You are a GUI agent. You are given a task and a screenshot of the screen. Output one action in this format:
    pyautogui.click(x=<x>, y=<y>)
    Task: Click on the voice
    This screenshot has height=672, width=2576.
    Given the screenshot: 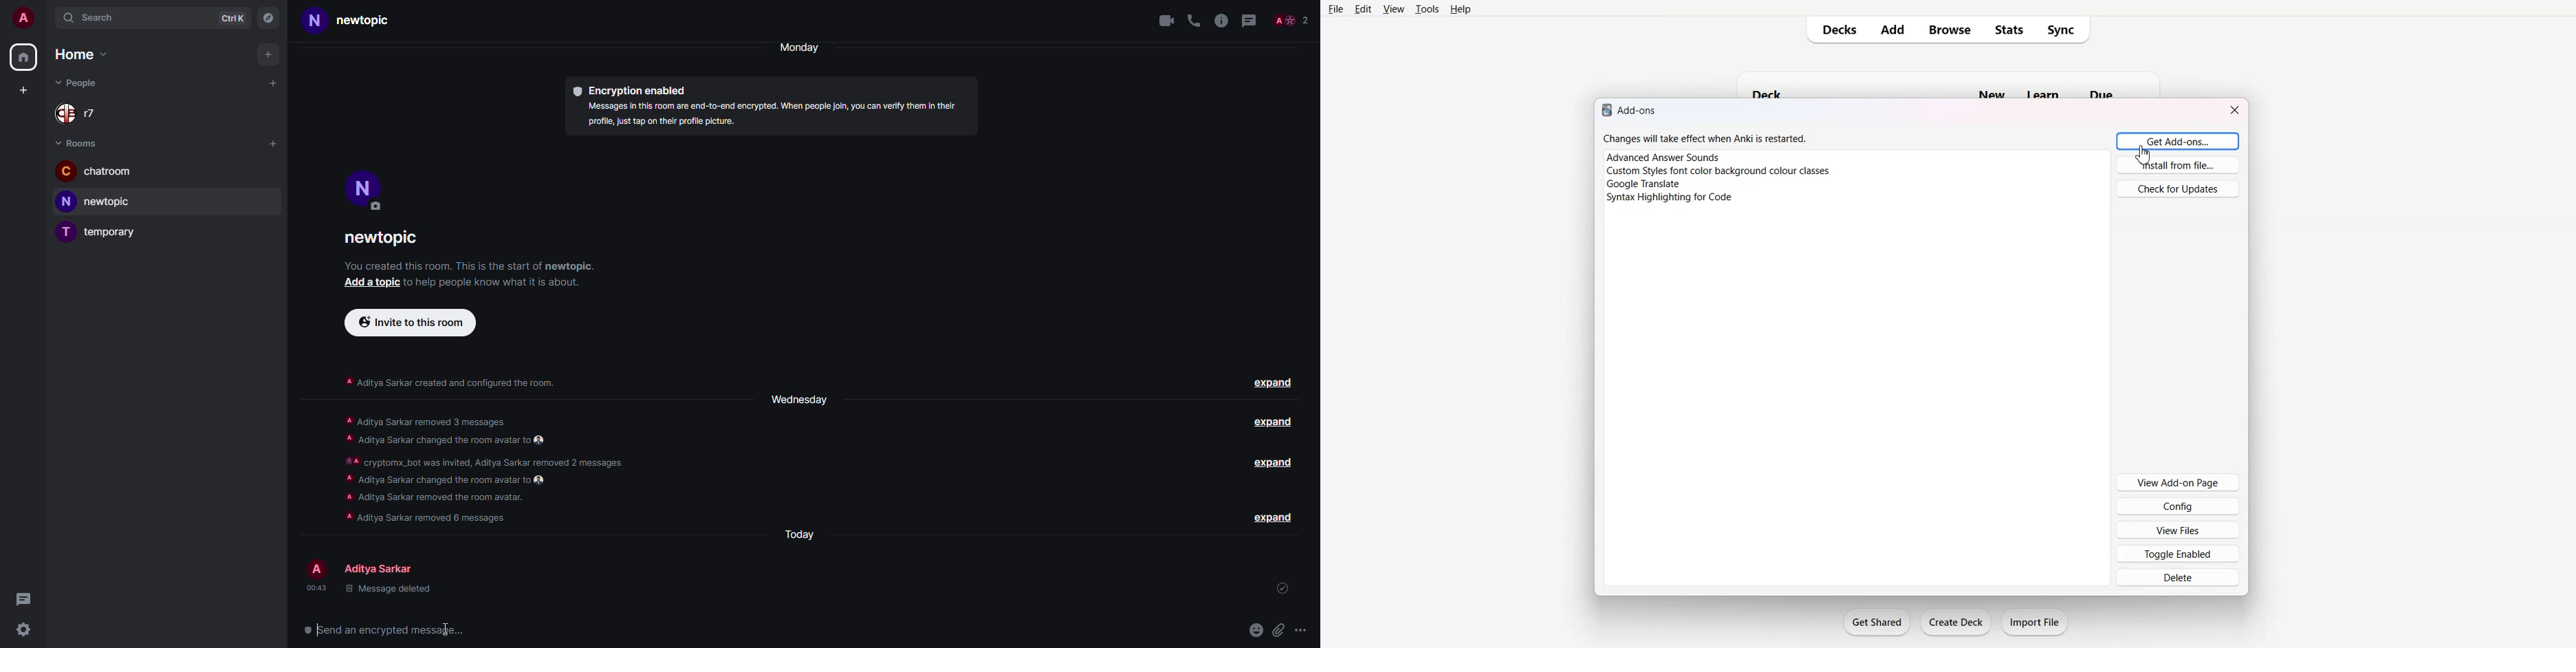 What is the action you would take?
    pyautogui.click(x=1191, y=19)
    